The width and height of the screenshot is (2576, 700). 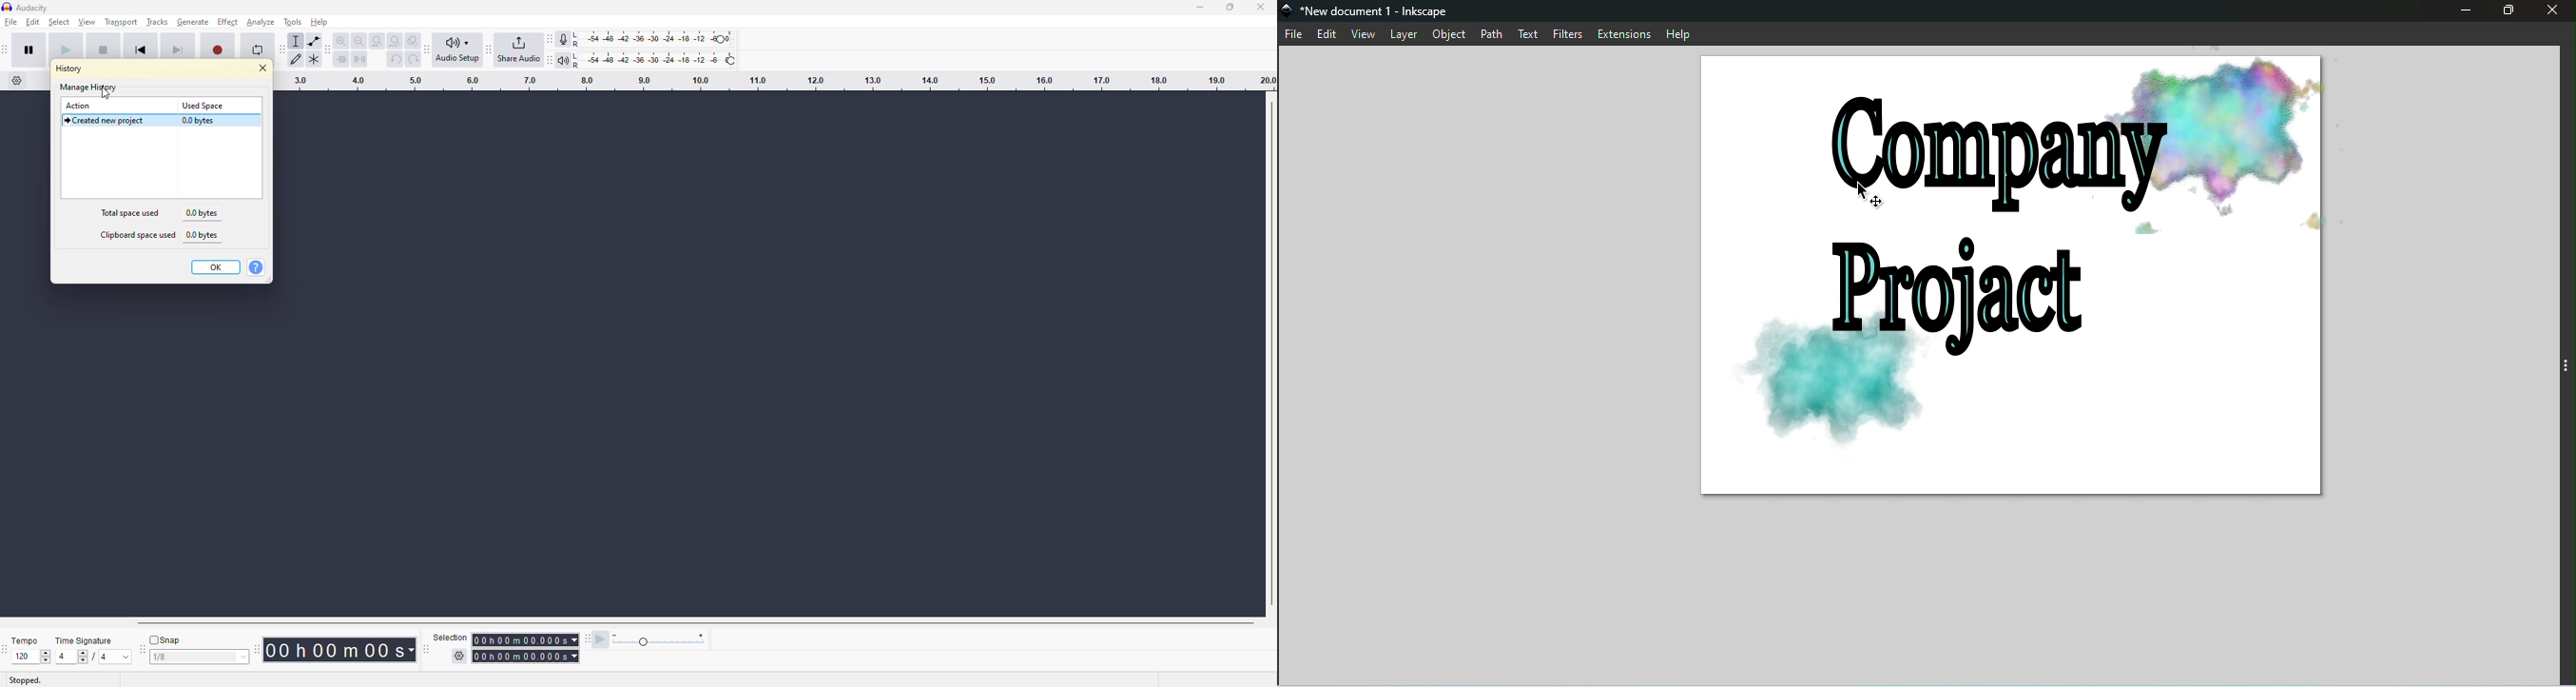 I want to click on draw tool, so click(x=299, y=61).